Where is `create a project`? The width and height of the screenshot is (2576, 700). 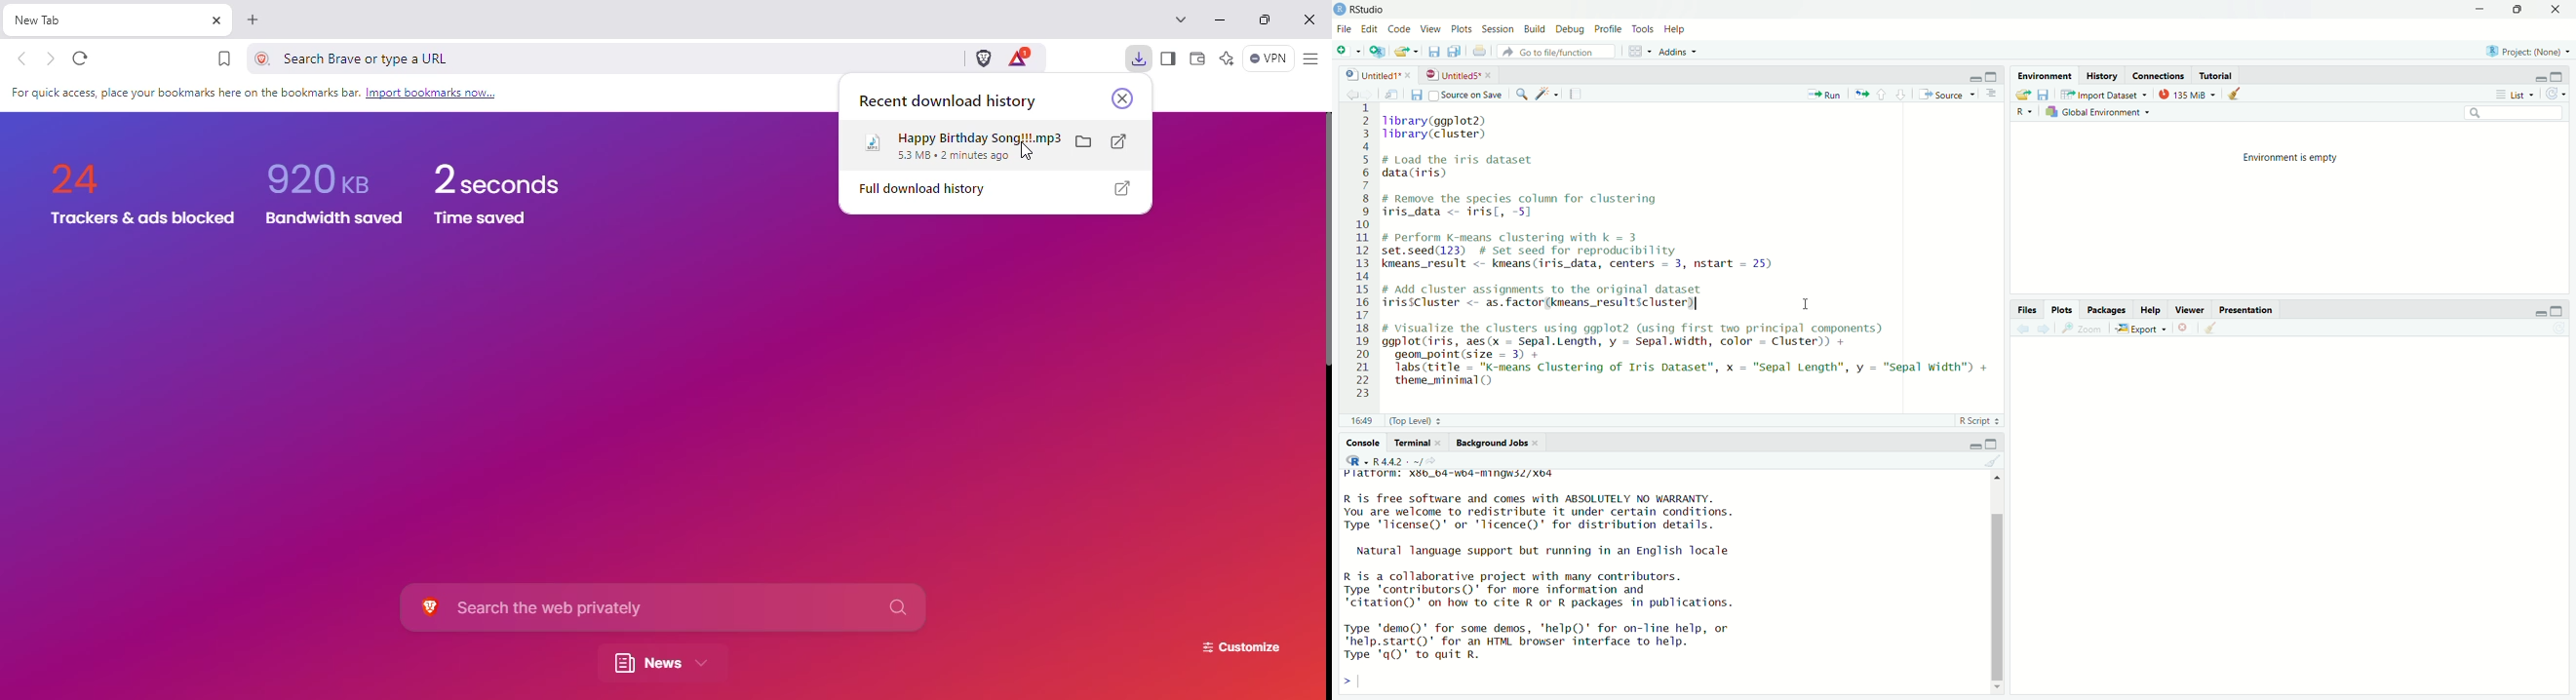 create a project is located at coordinates (1377, 51).